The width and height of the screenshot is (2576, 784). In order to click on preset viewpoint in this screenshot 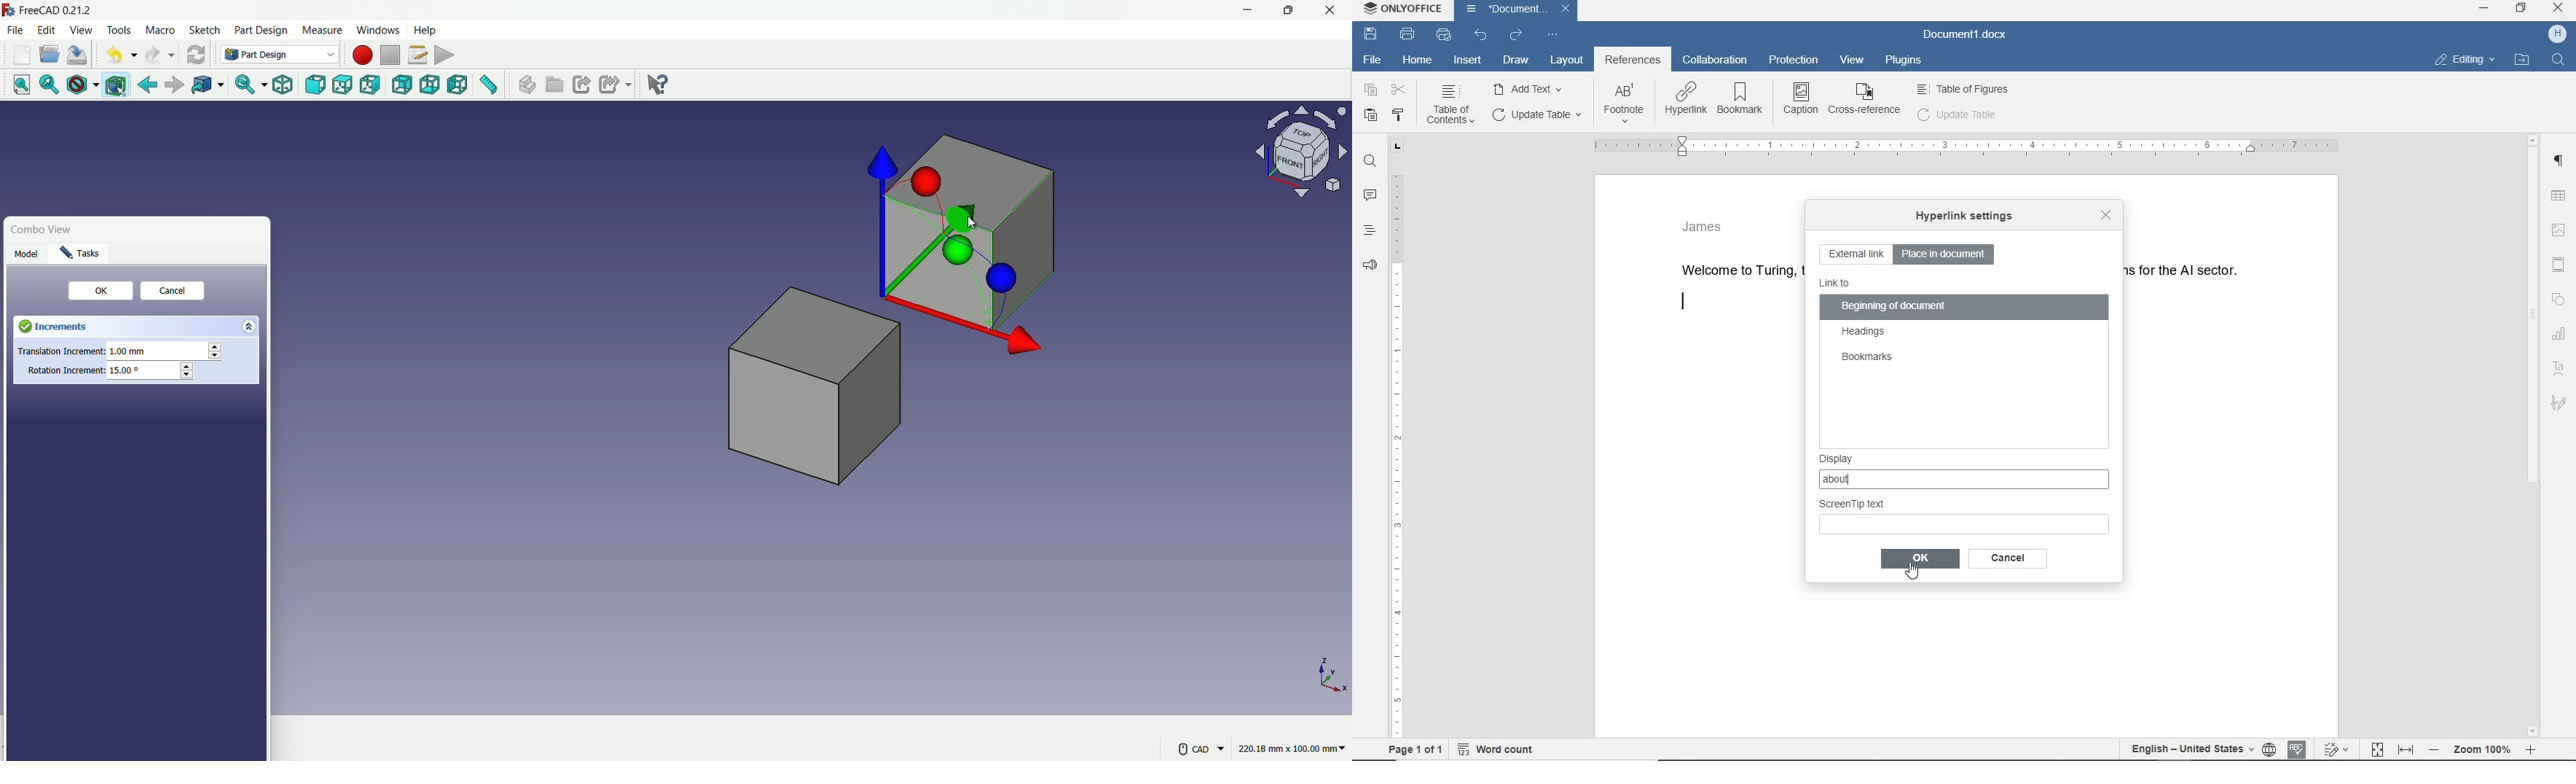, I will do `click(1306, 159)`.